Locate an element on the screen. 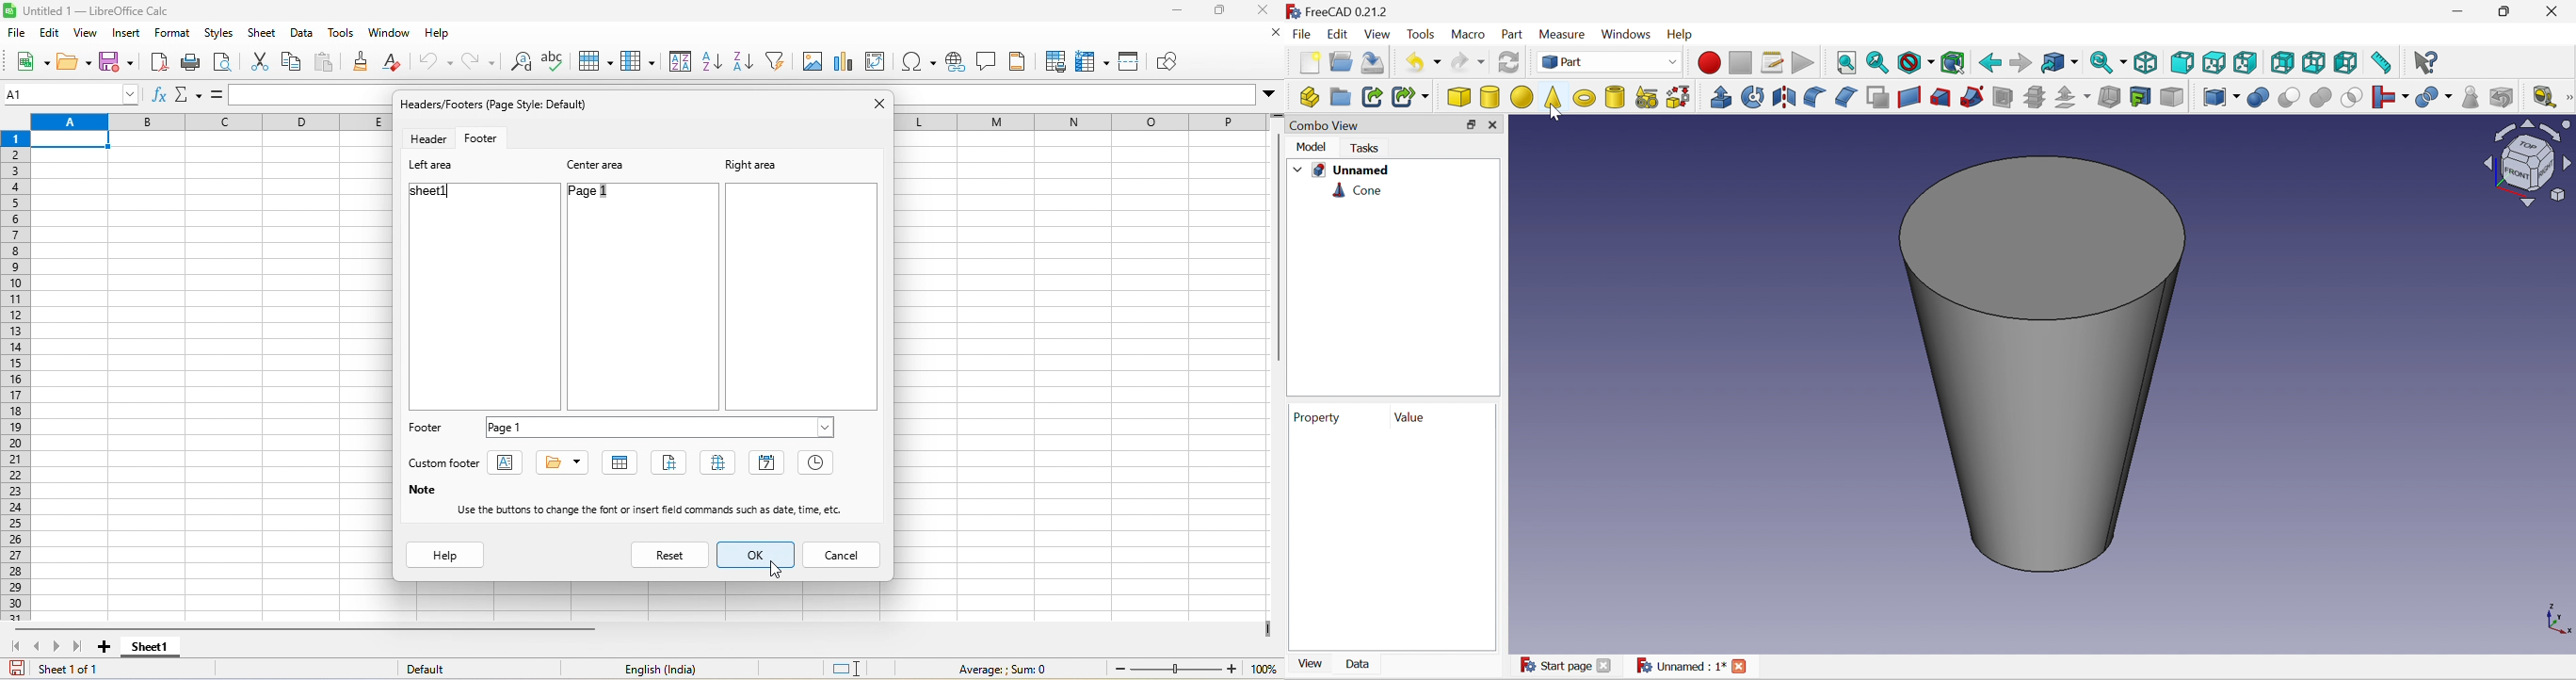 The width and height of the screenshot is (2576, 700). Torus is located at coordinates (1586, 99).